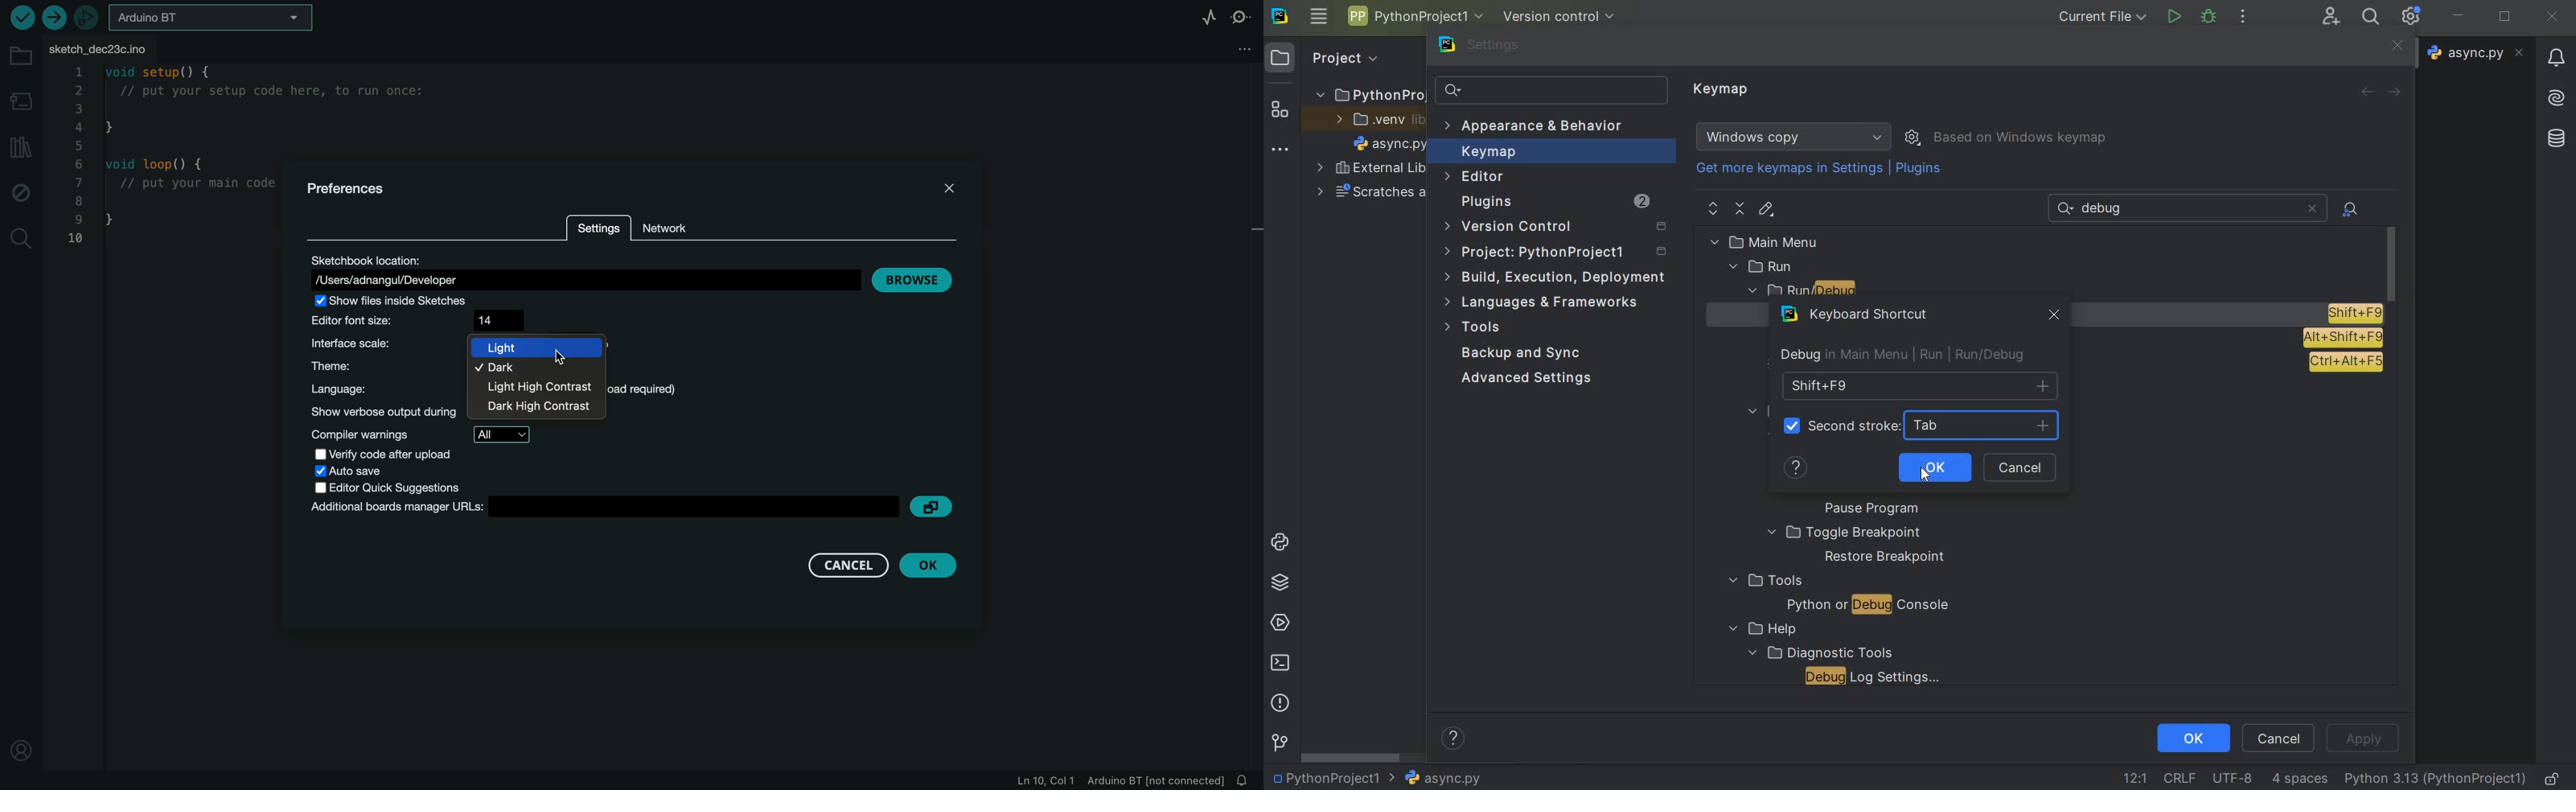 The width and height of the screenshot is (2576, 812). I want to click on search everywhere, so click(2368, 19).